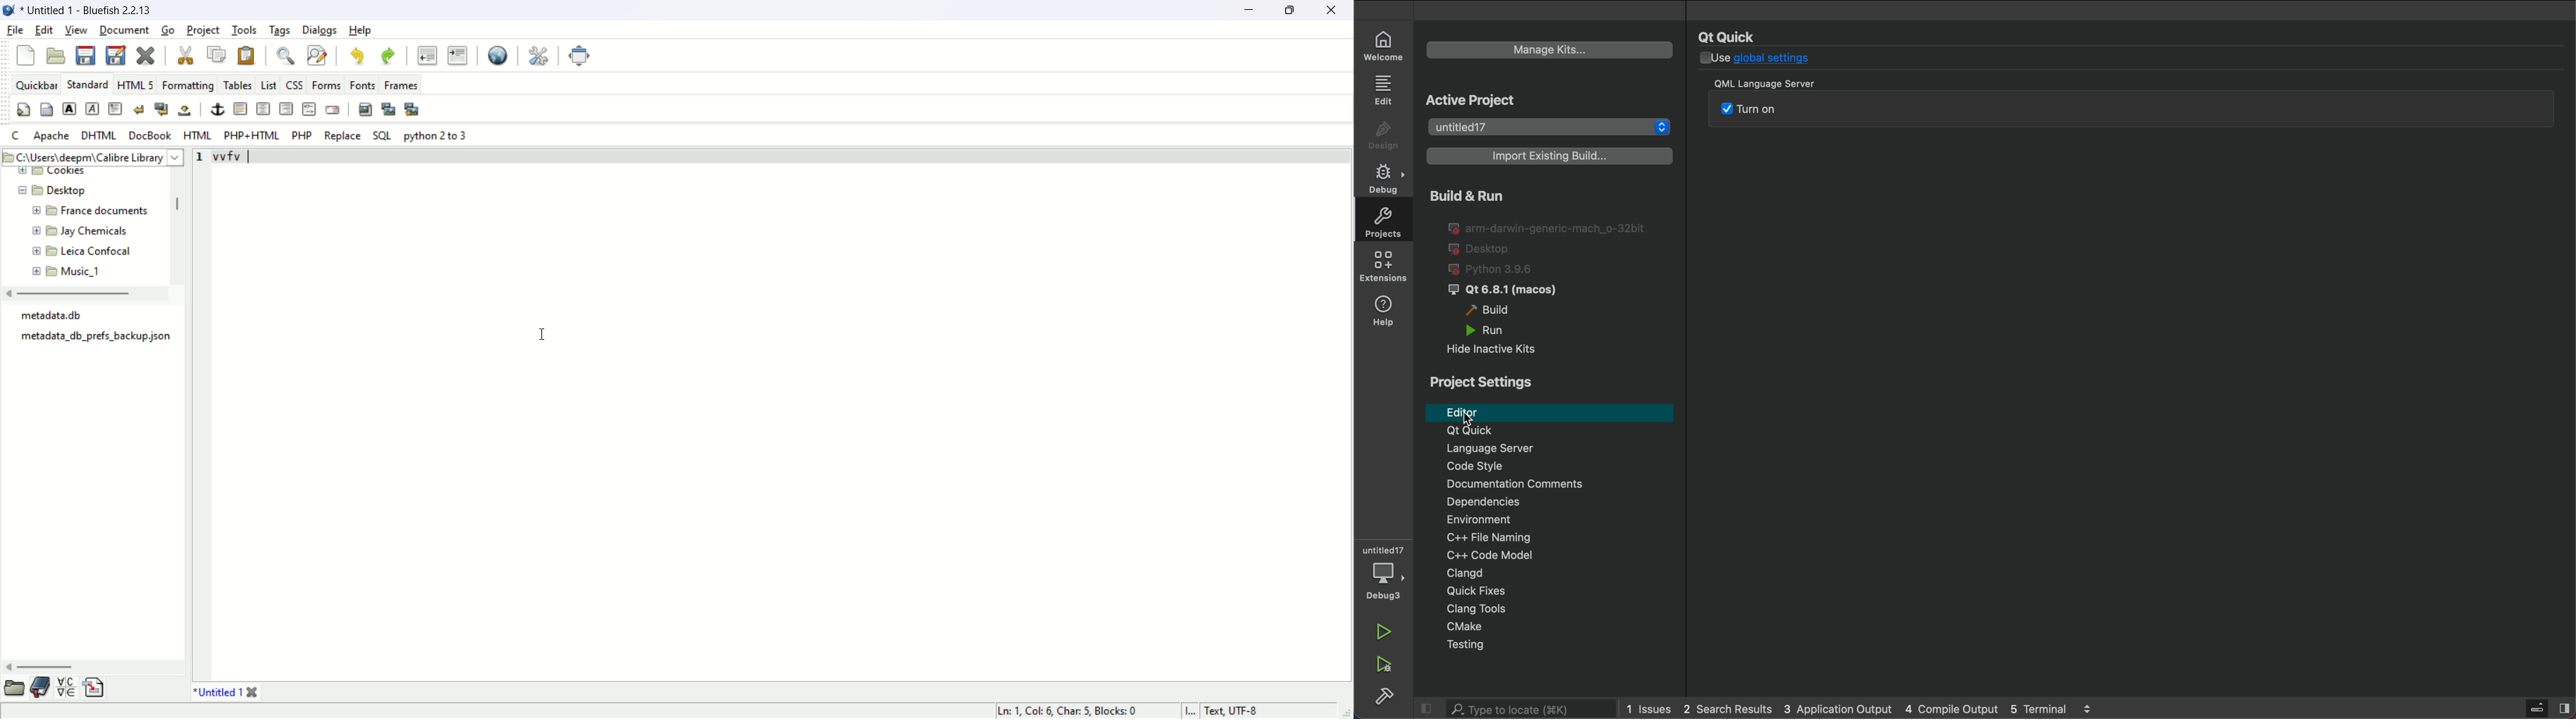 This screenshot has width=2576, height=728. Describe the element at coordinates (501, 56) in the screenshot. I see `view in browser` at that location.